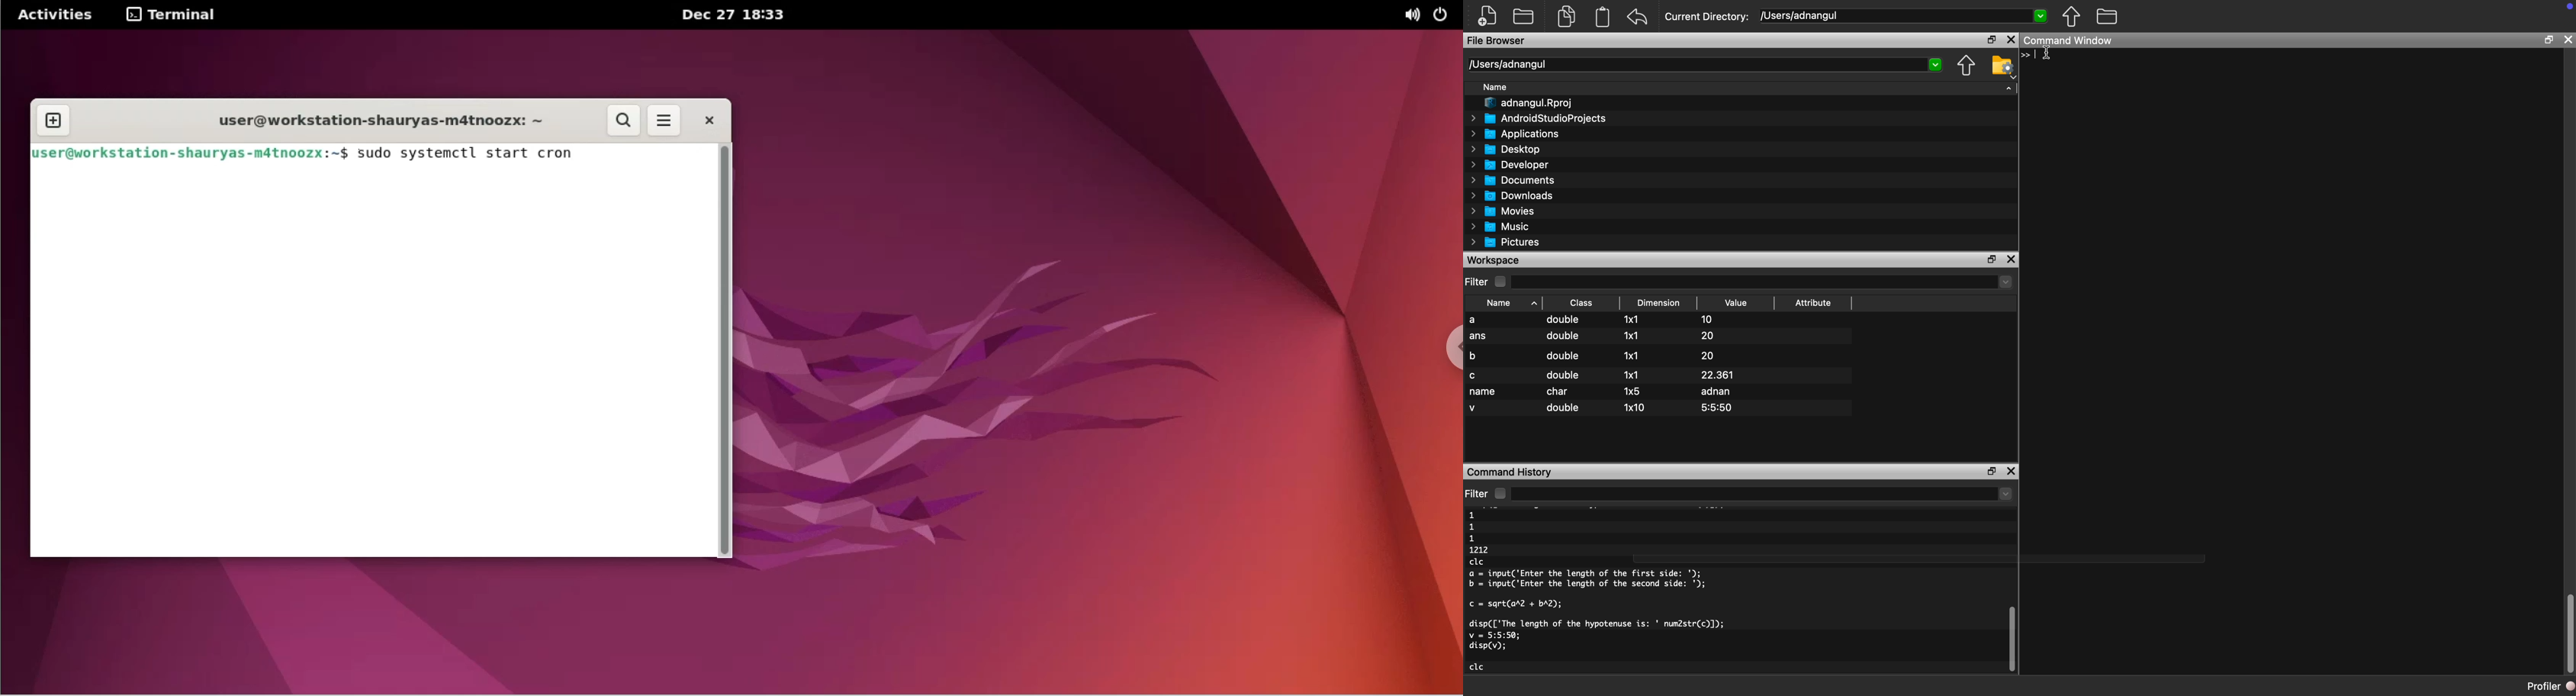  I want to click on Folder Settings, so click(2003, 67).